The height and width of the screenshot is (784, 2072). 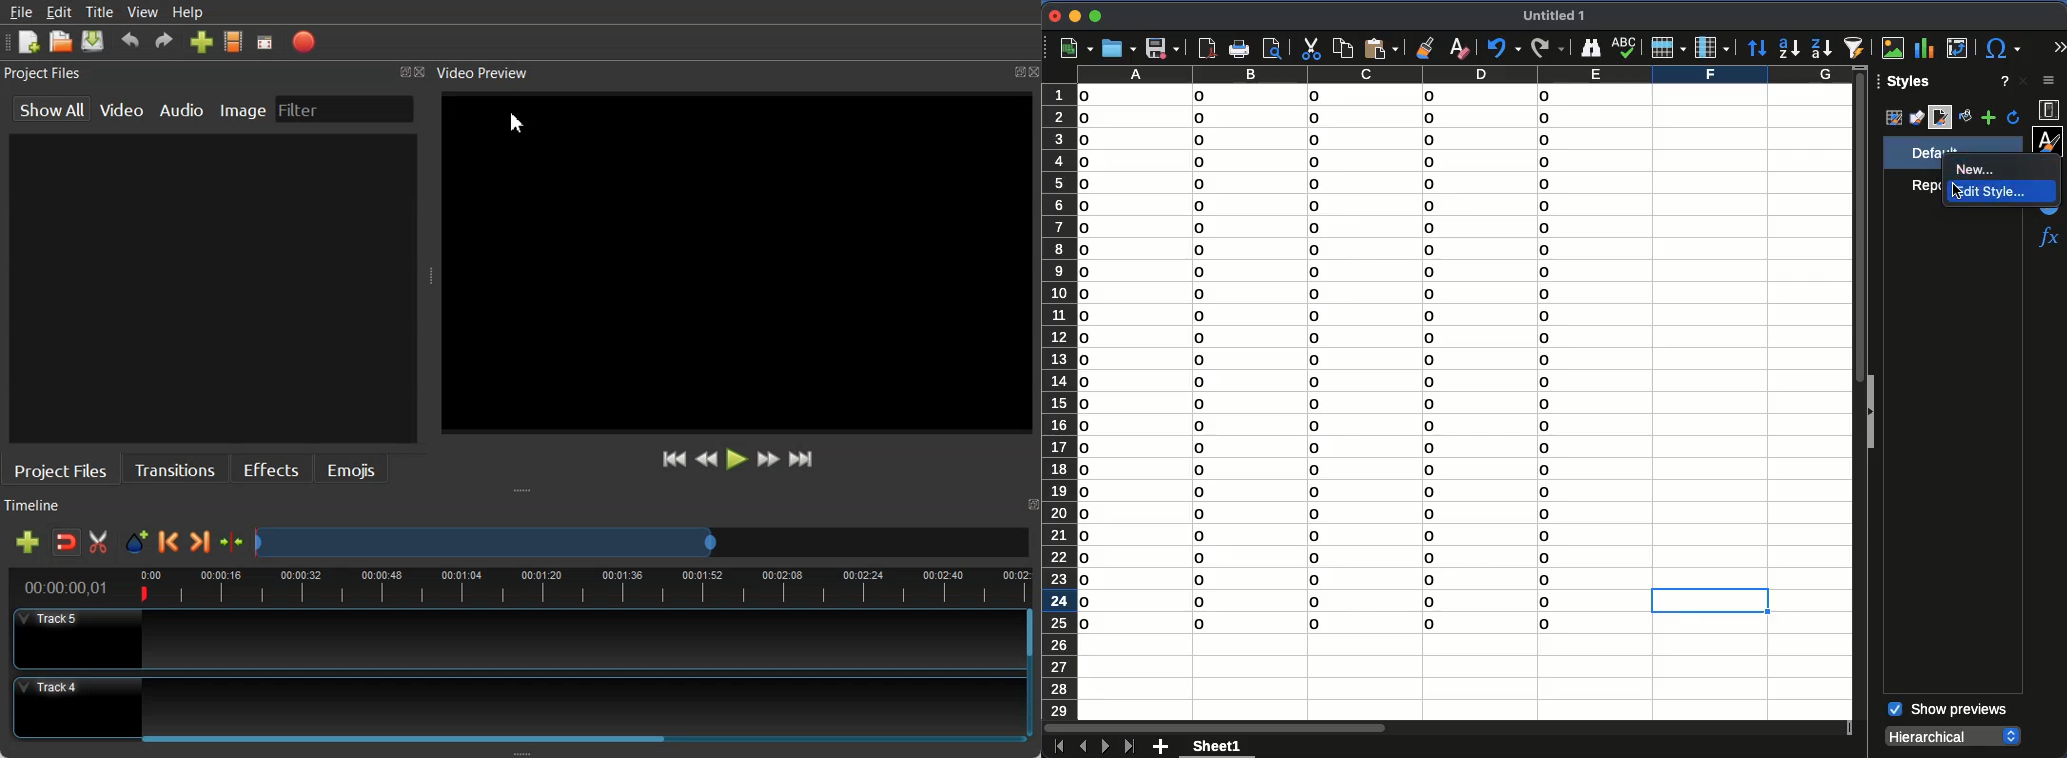 I want to click on Maximize, so click(x=1021, y=72).